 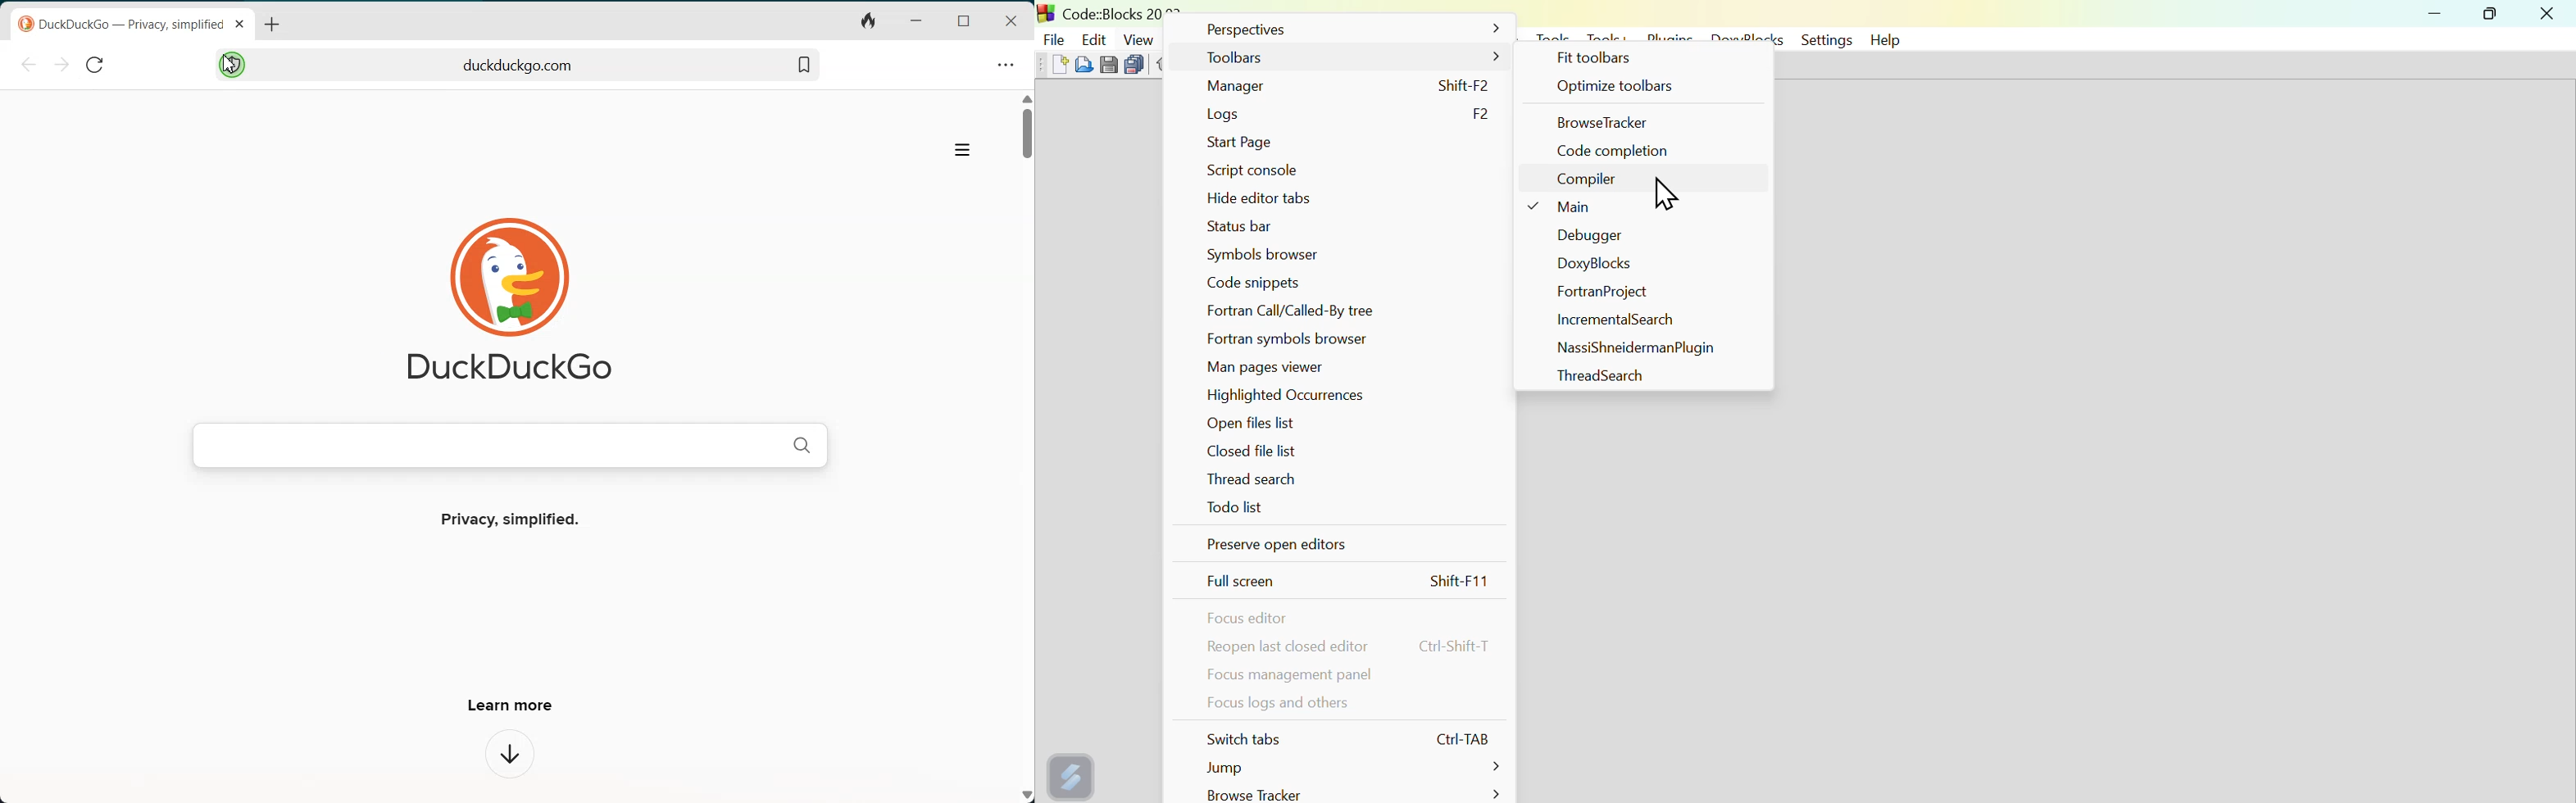 I want to click on Hamburger settings, so click(x=962, y=152).